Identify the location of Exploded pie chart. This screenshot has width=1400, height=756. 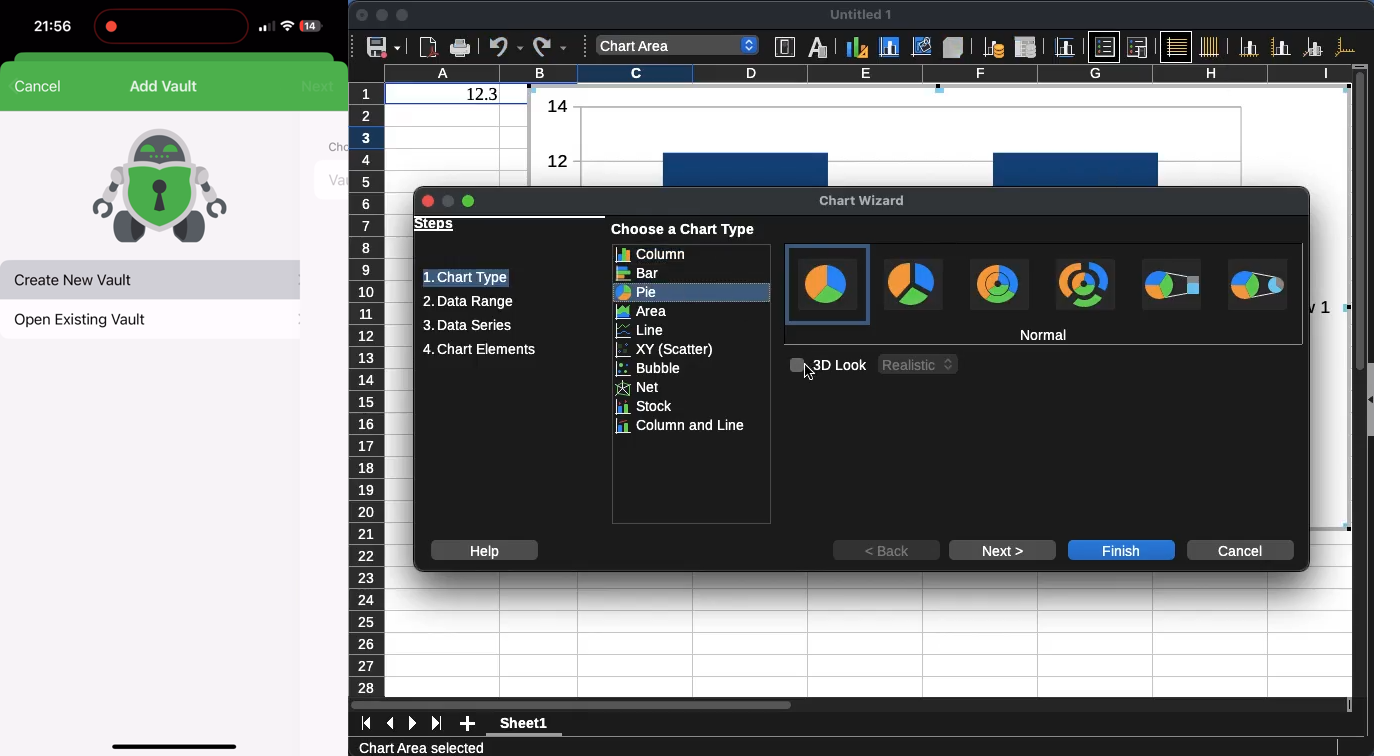
(914, 284).